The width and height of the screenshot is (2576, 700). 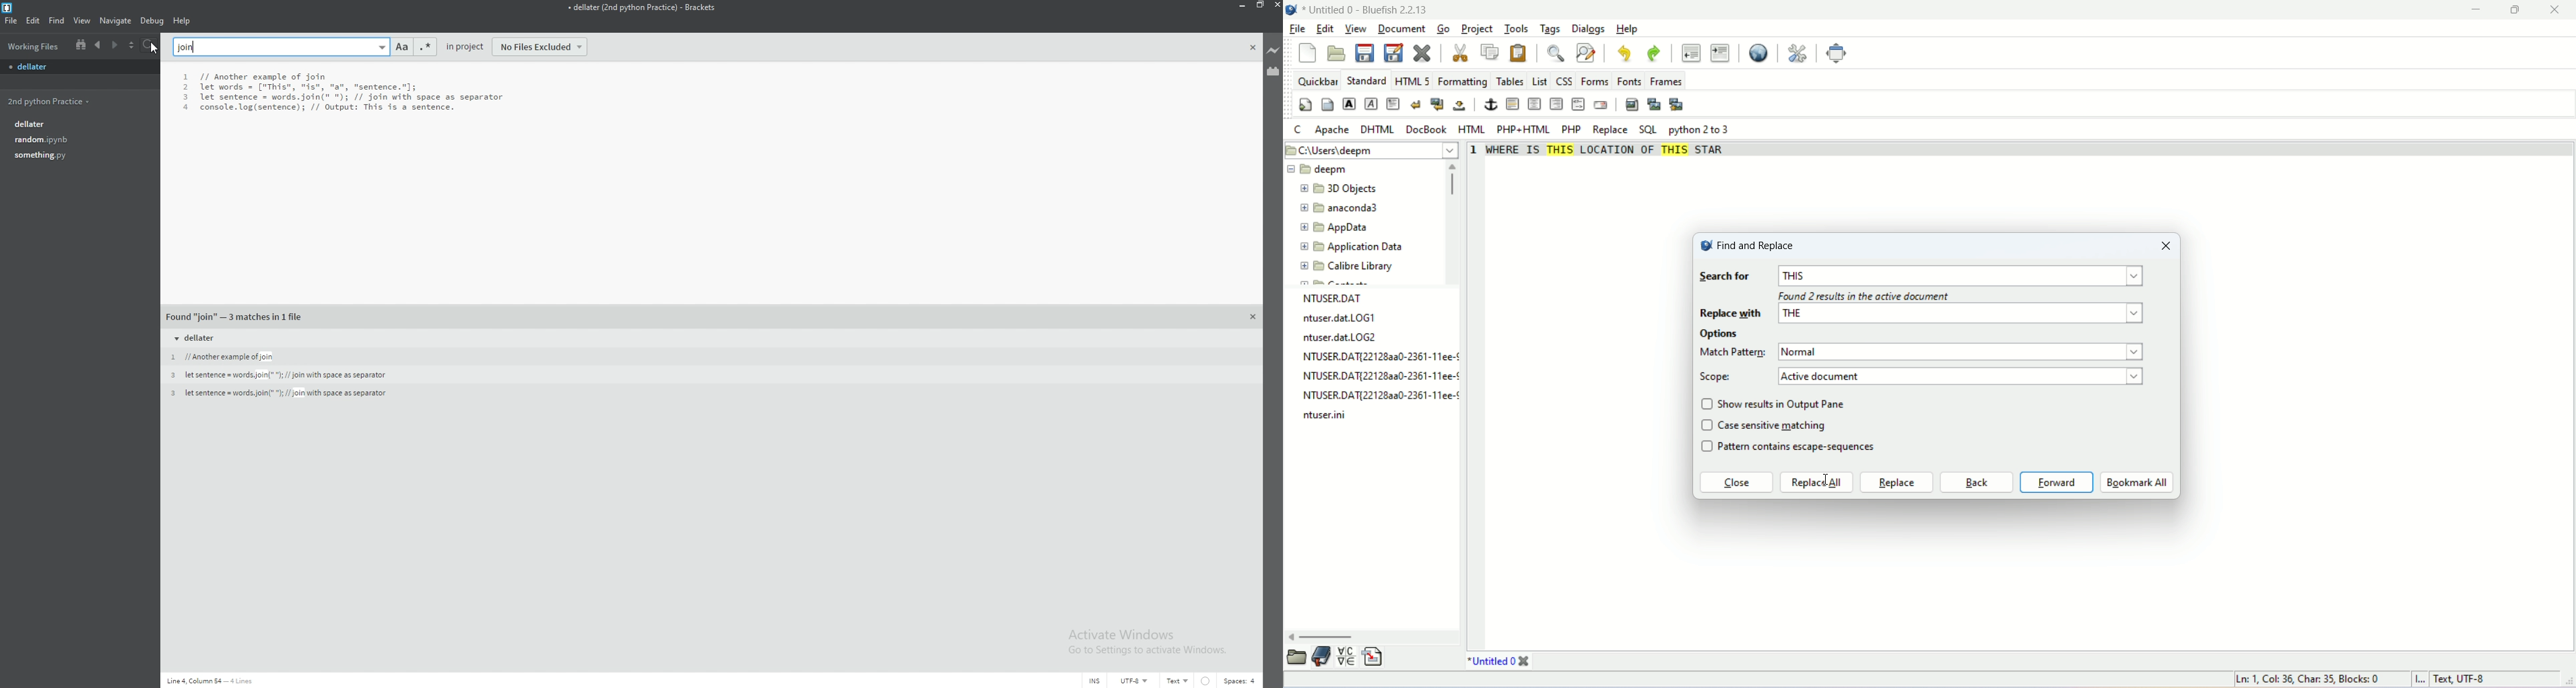 I want to click on file, so click(x=78, y=67).